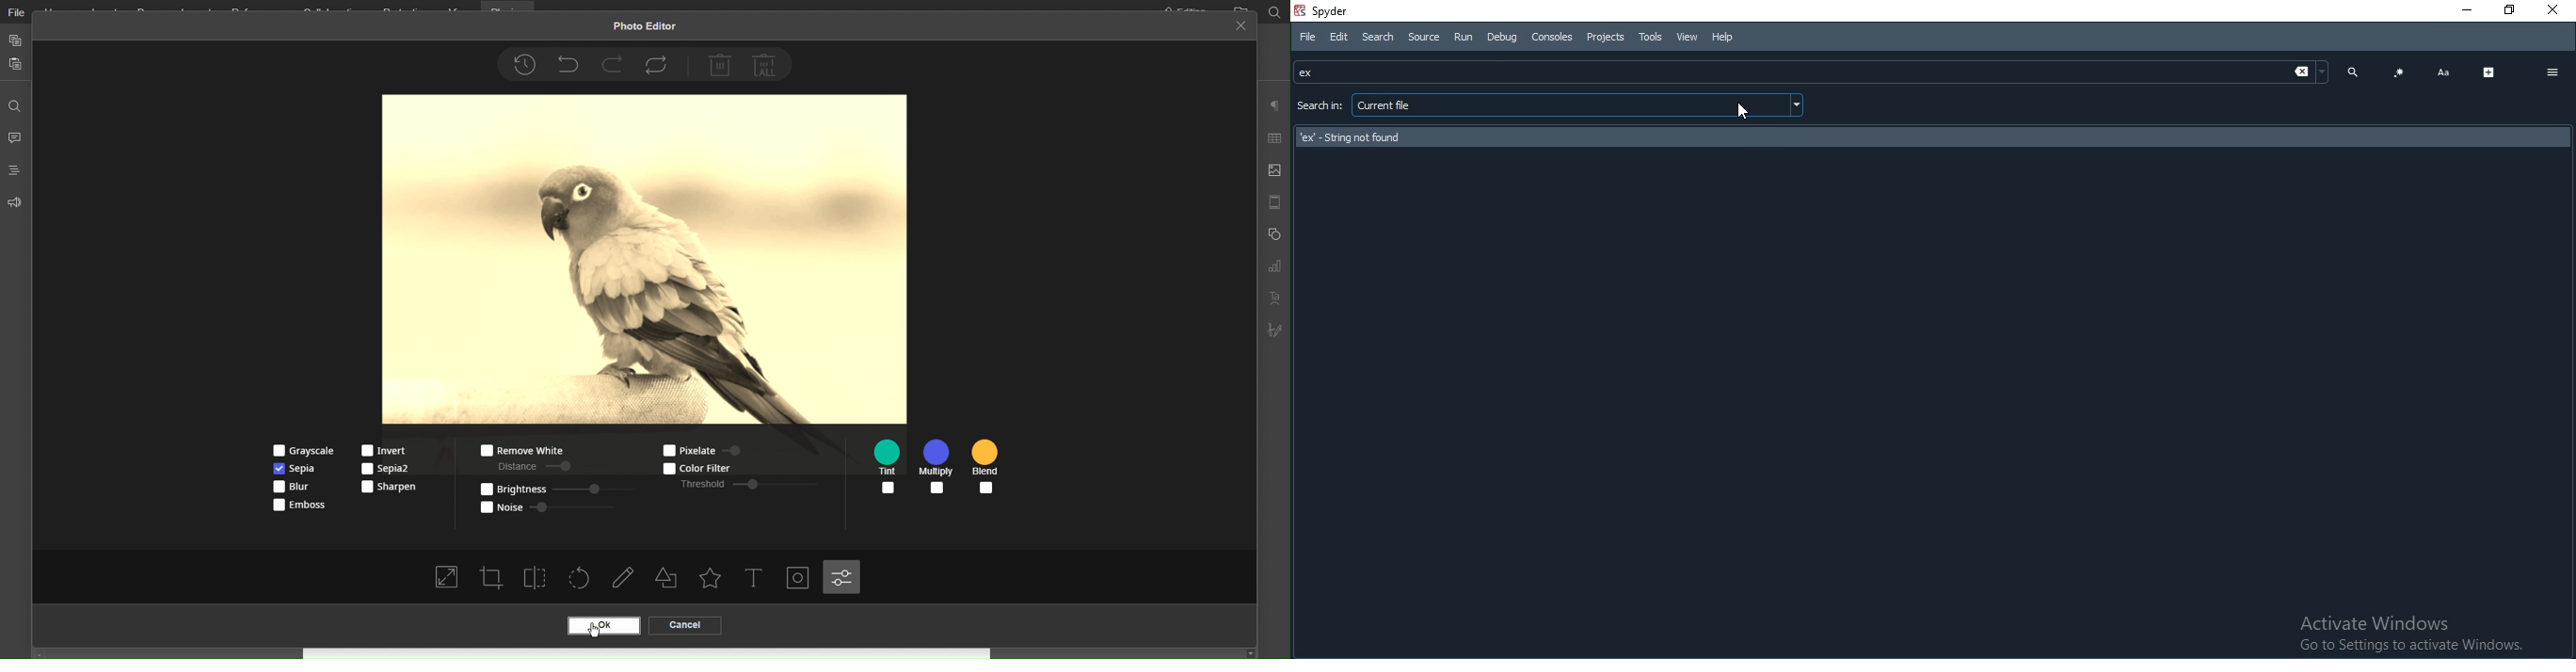 The height and width of the screenshot is (672, 2576). What do you see at coordinates (750, 484) in the screenshot?
I see `Threshold` at bounding box center [750, 484].